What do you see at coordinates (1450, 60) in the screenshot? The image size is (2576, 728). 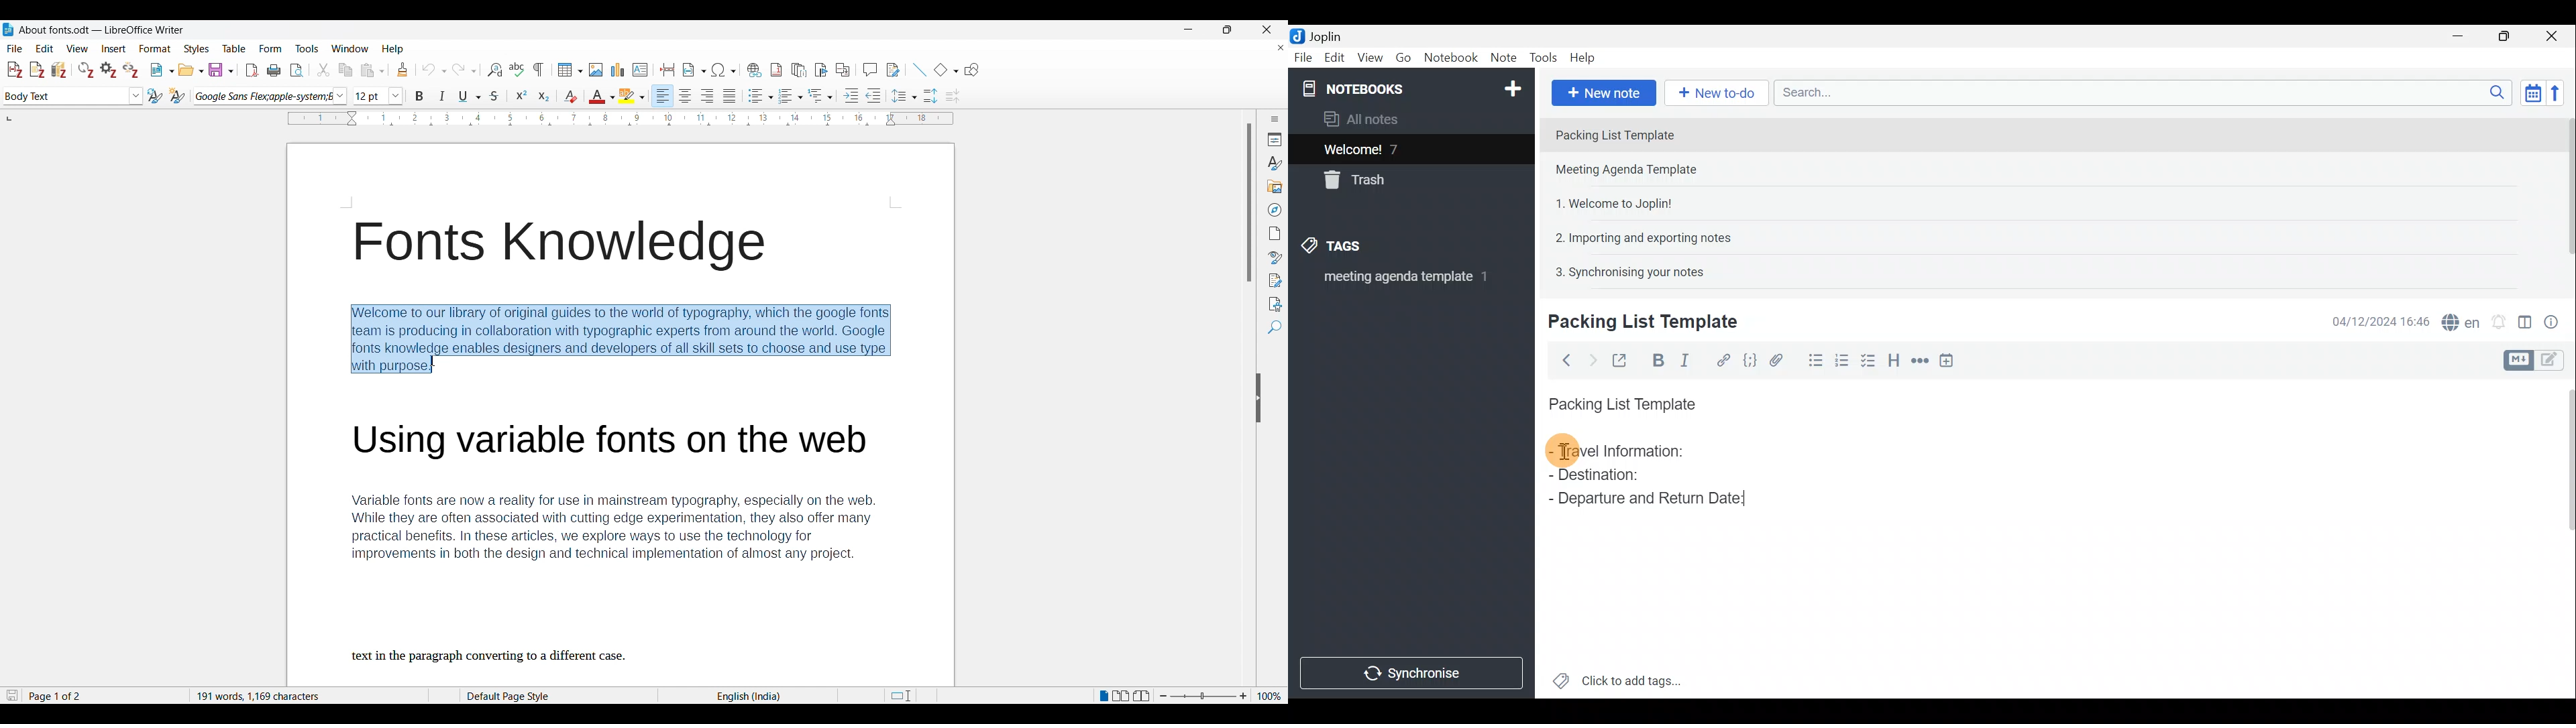 I see `Notebook` at bounding box center [1450, 60].